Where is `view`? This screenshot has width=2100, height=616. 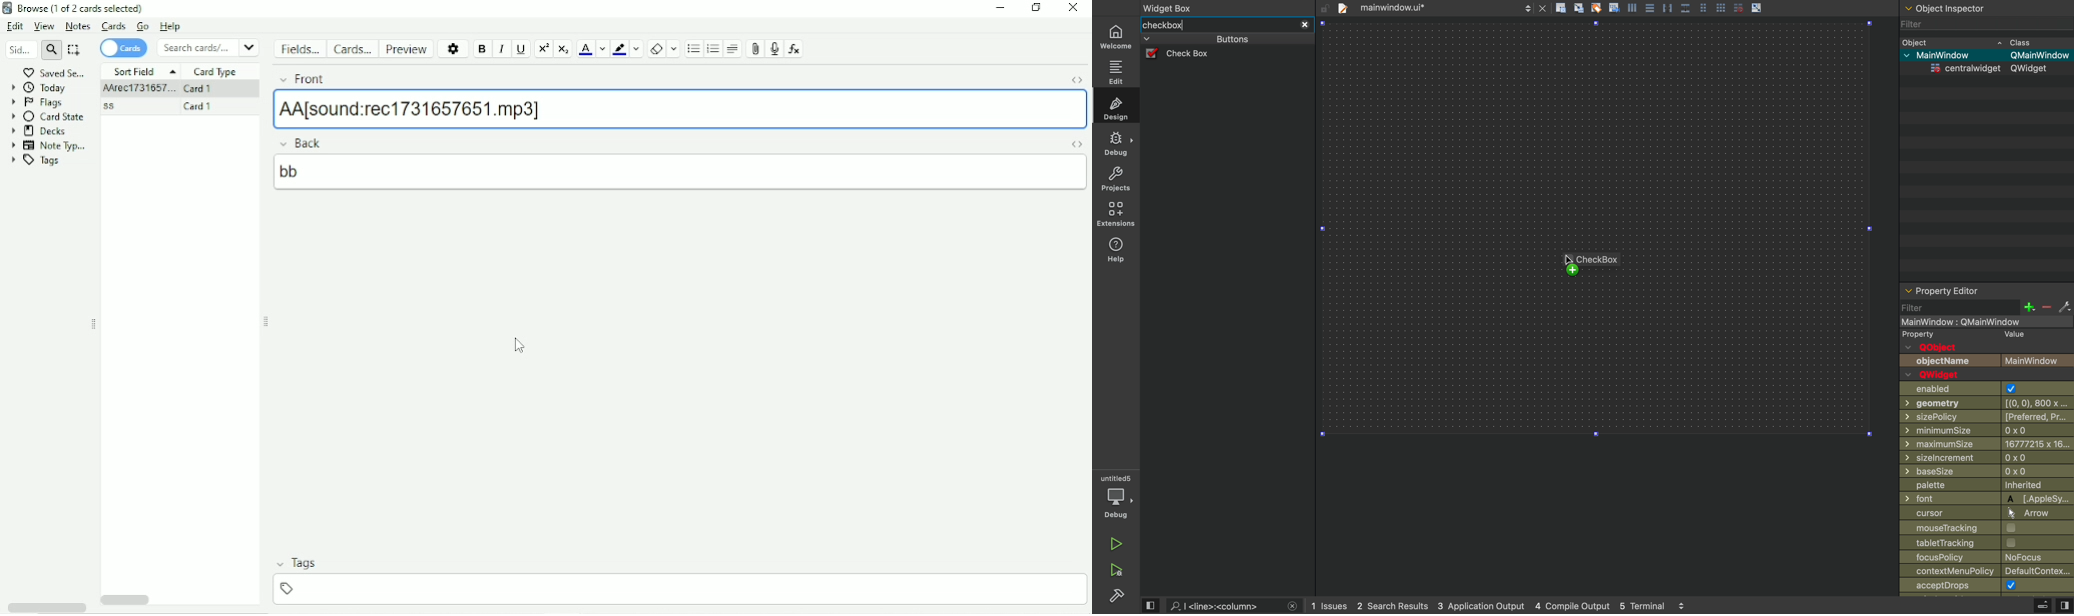 view is located at coordinates (1151, 605).